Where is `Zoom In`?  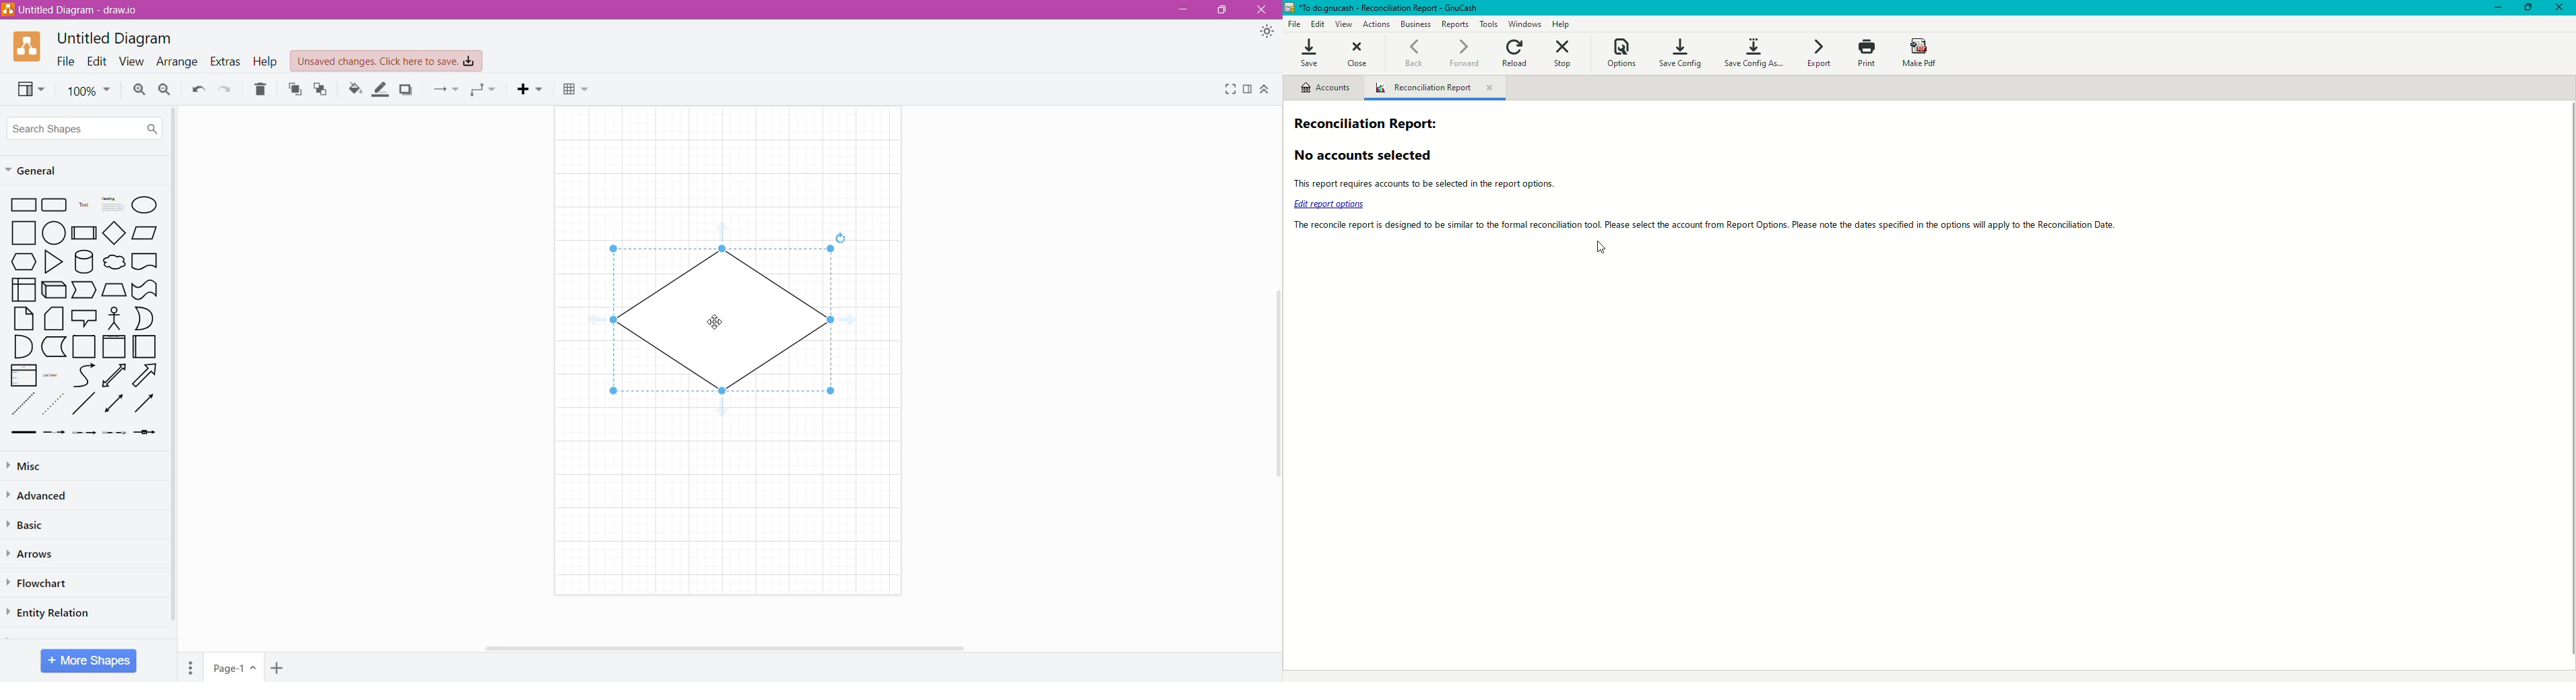
Zoom In is located at coordinates (138, 90).